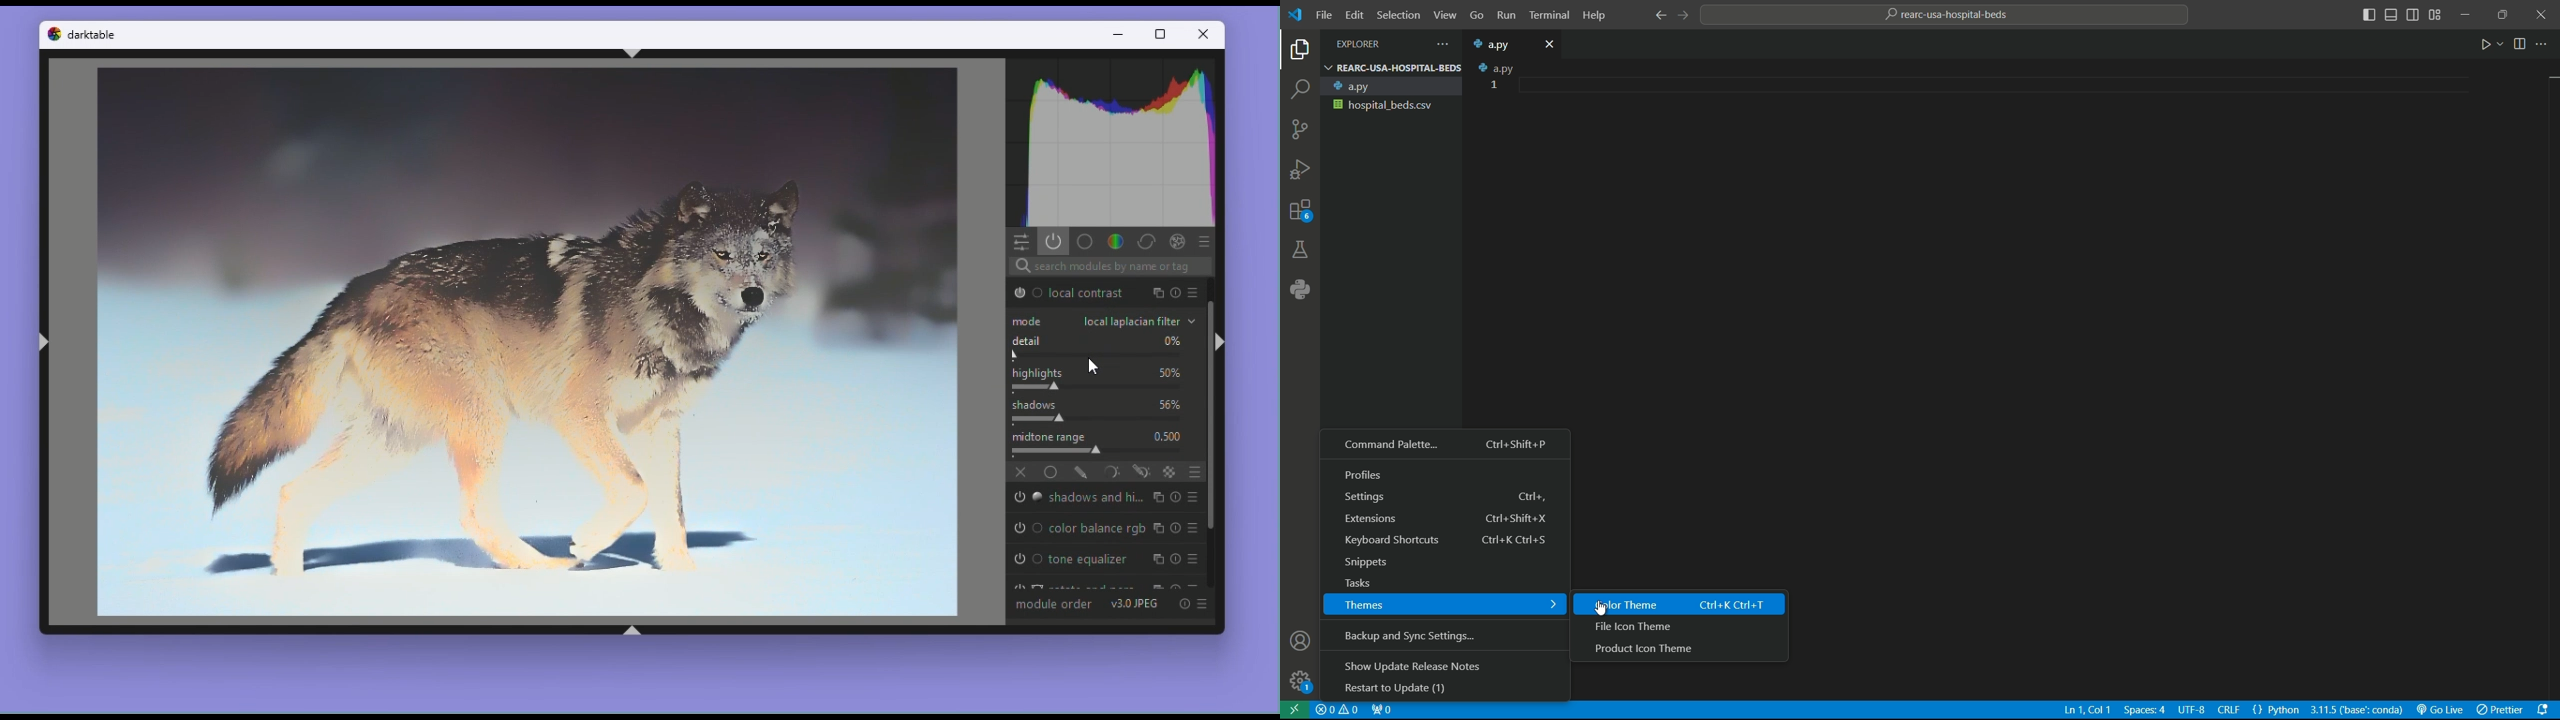  I want to click on themes, so click(1445, 605).